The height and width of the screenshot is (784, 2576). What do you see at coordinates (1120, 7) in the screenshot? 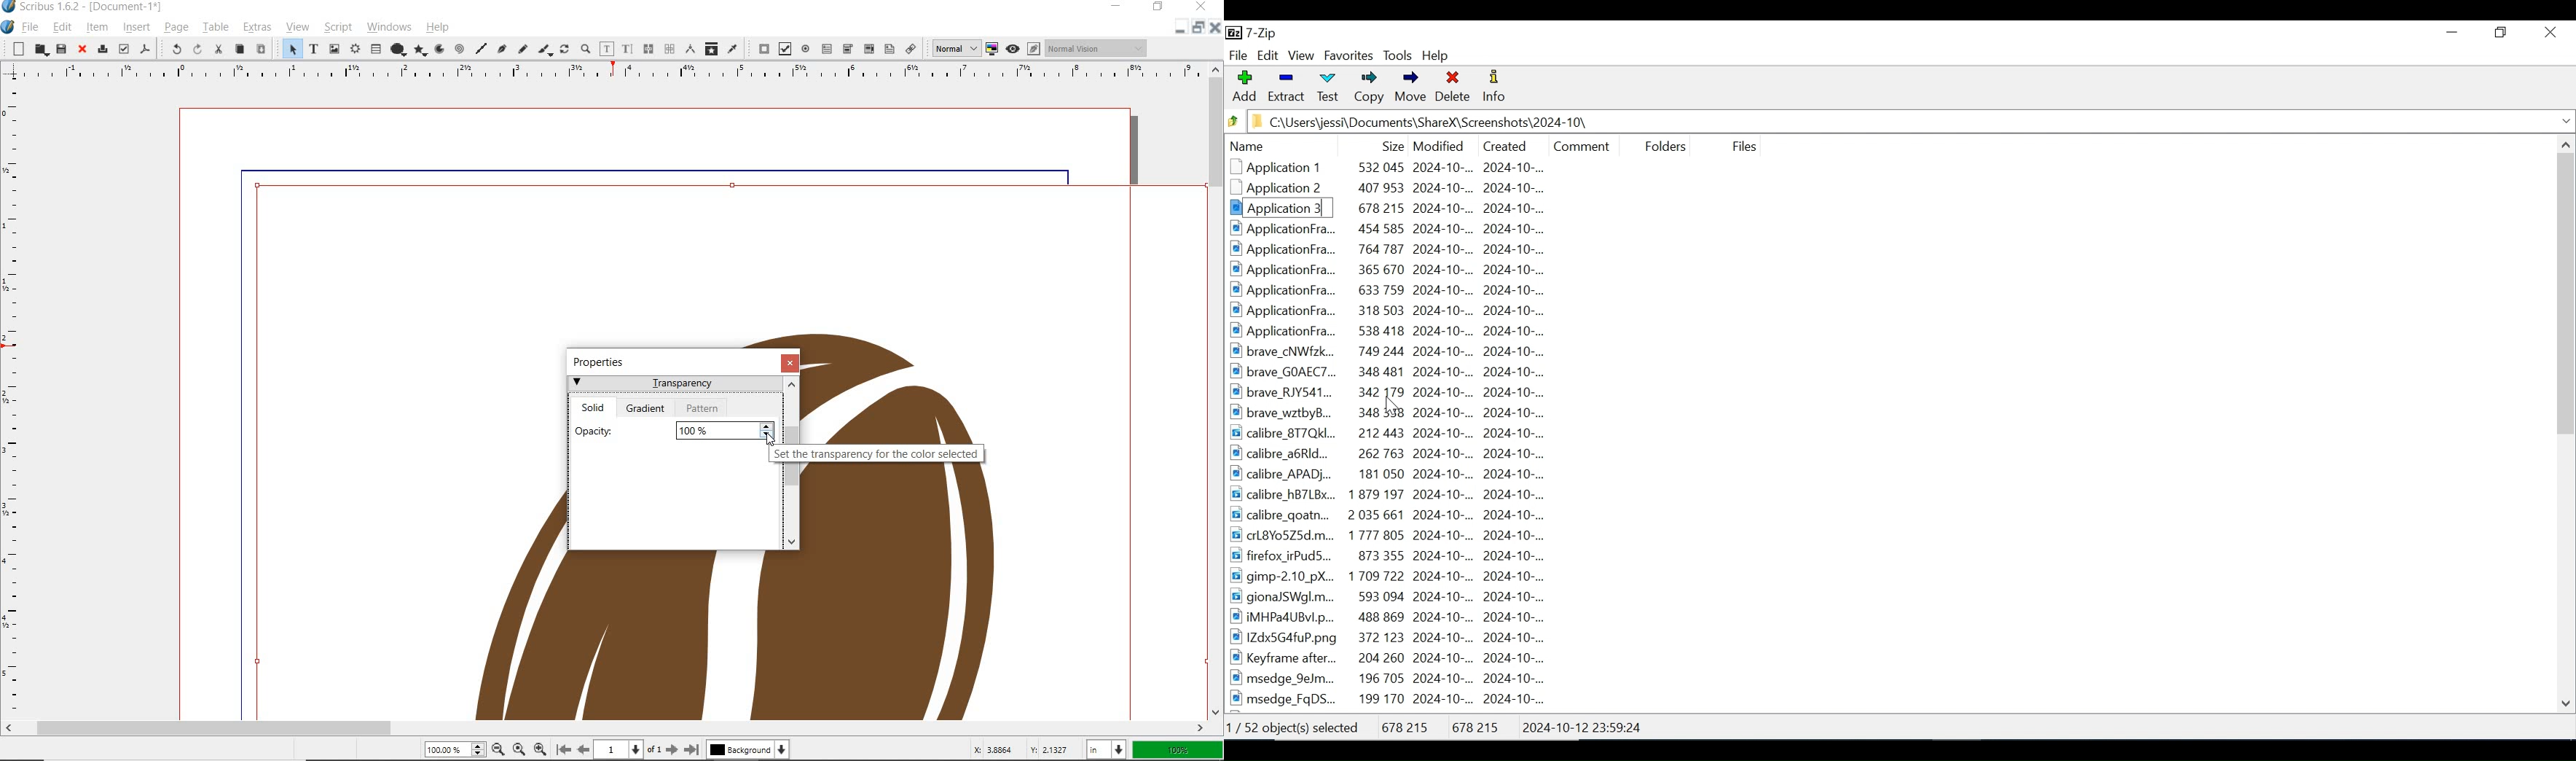
I see `minimize` at bounding box center [1120, 7].